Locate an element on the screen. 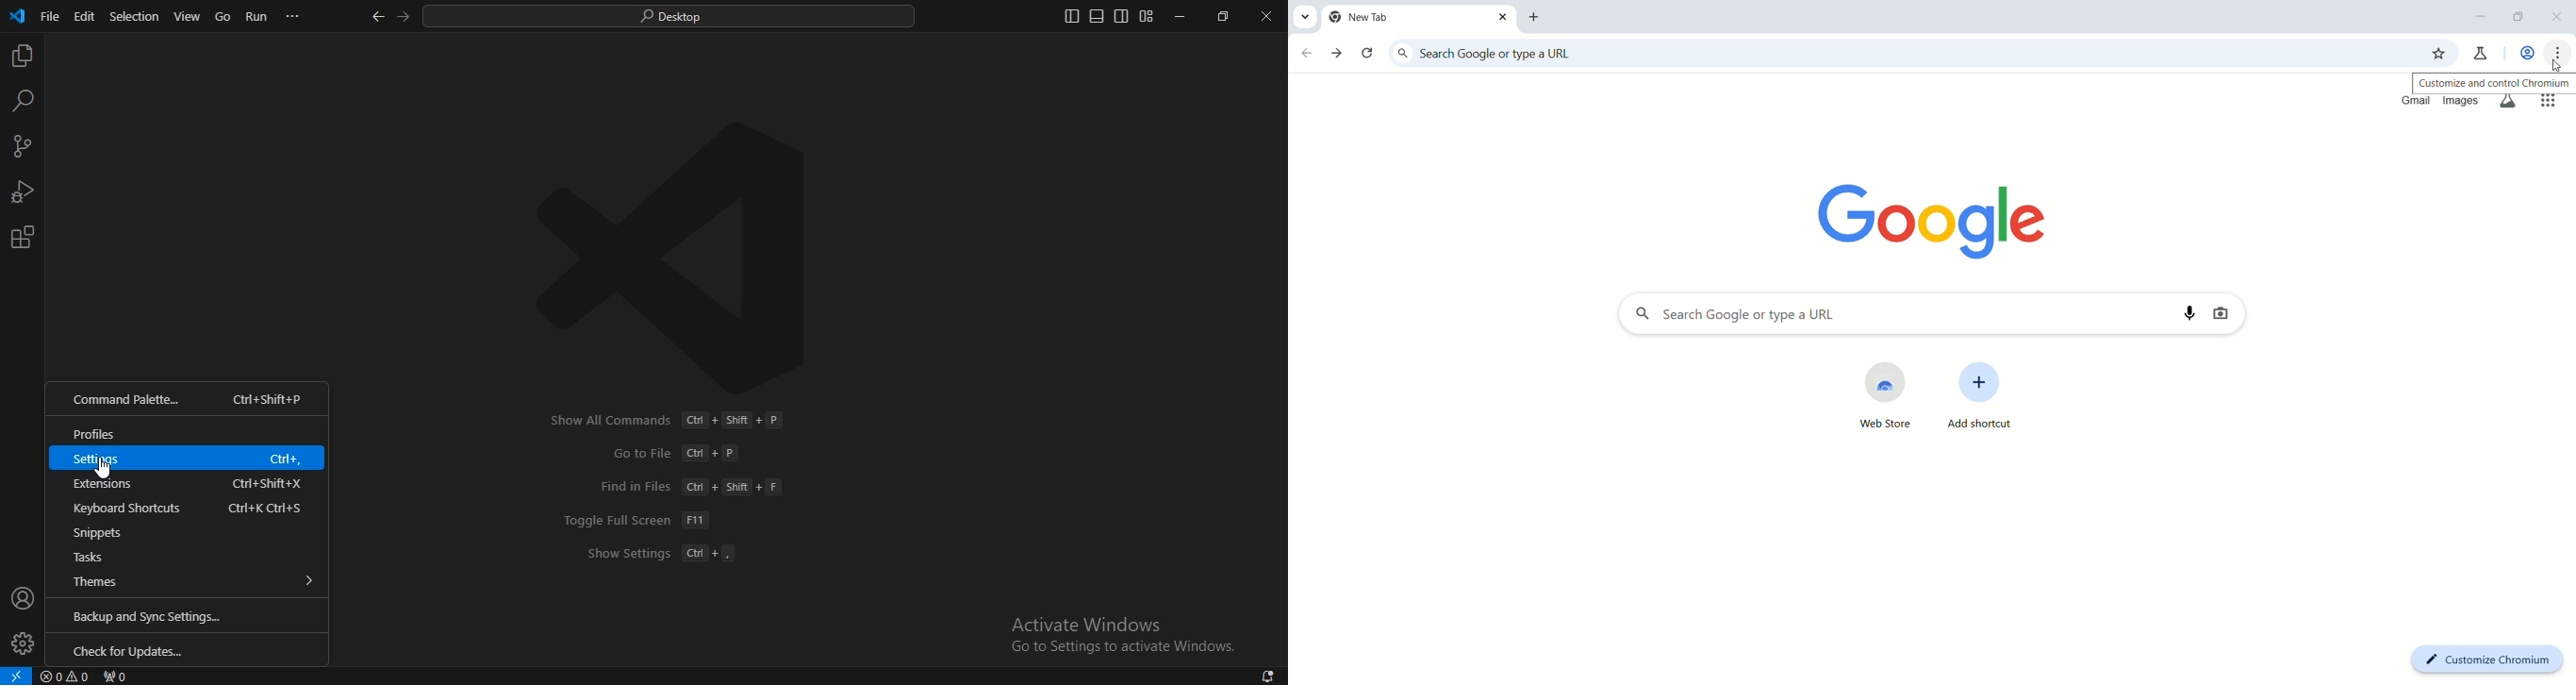 The image size is (2576, 700). extension is located at coordinates (24, 237).